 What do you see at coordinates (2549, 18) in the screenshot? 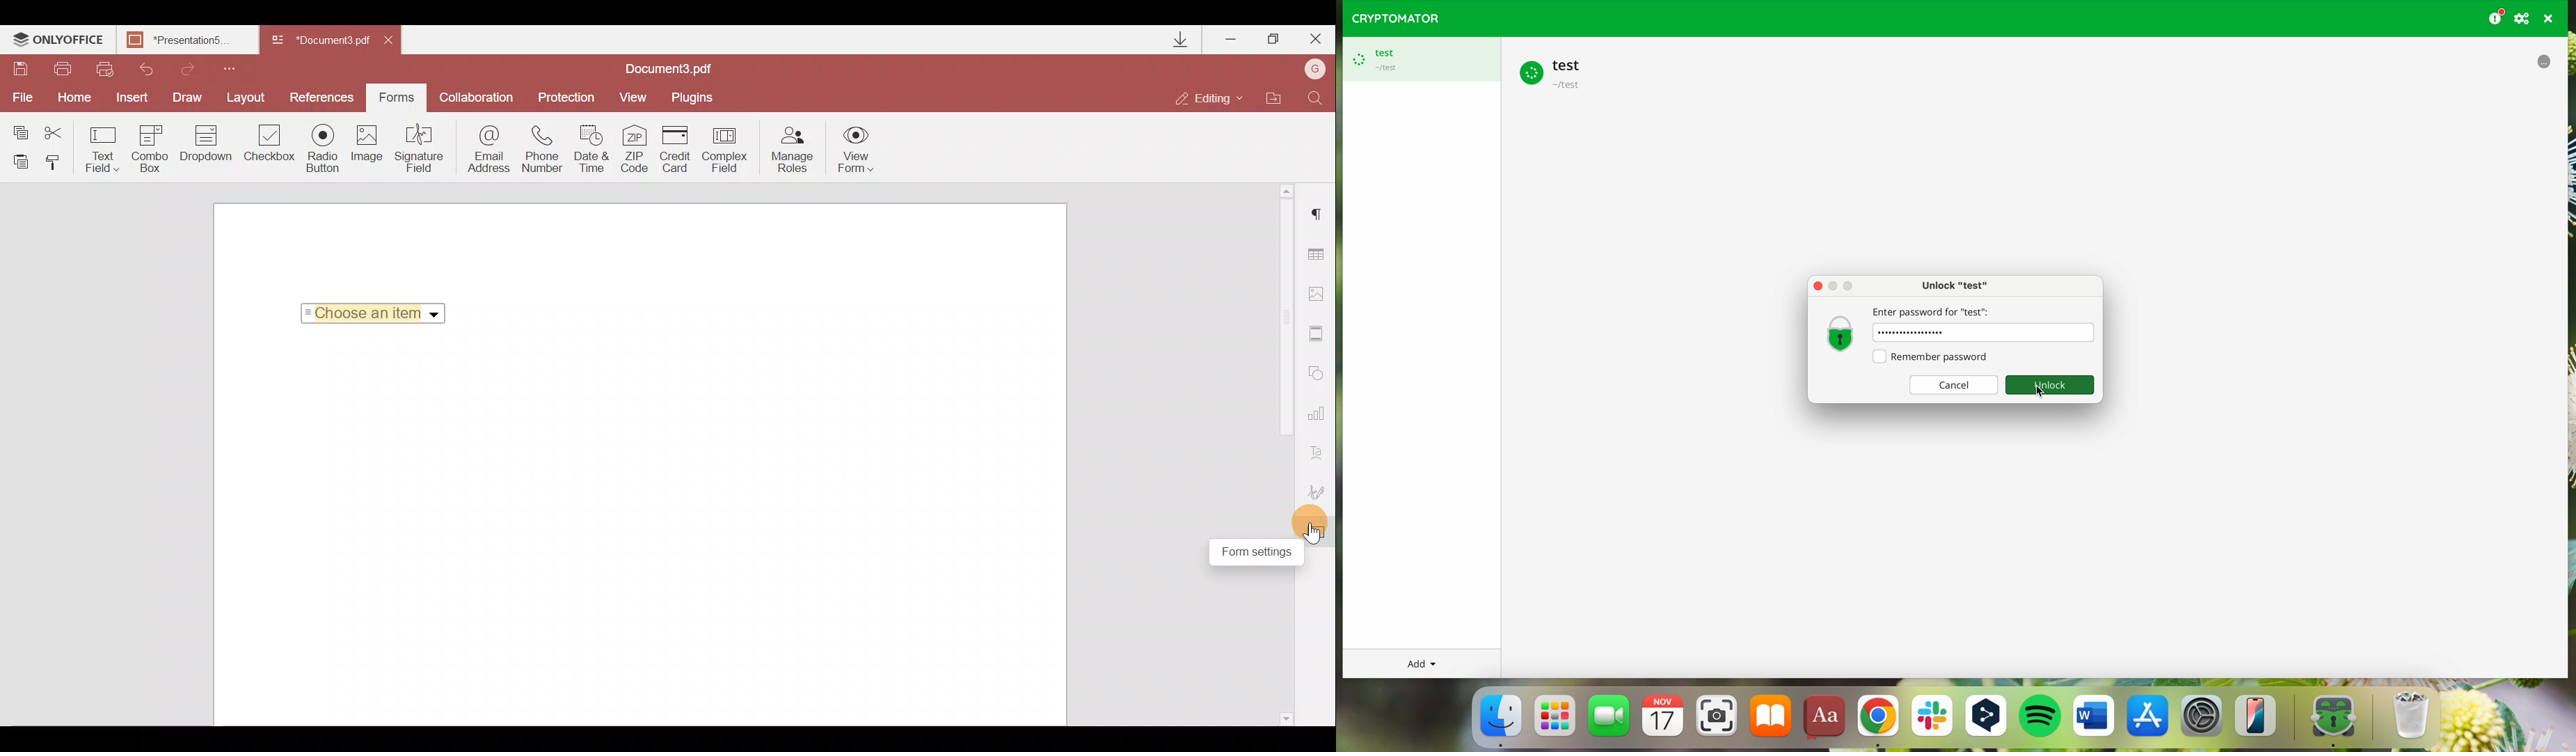
I see `quit program` at bounding box center [2549, 18].